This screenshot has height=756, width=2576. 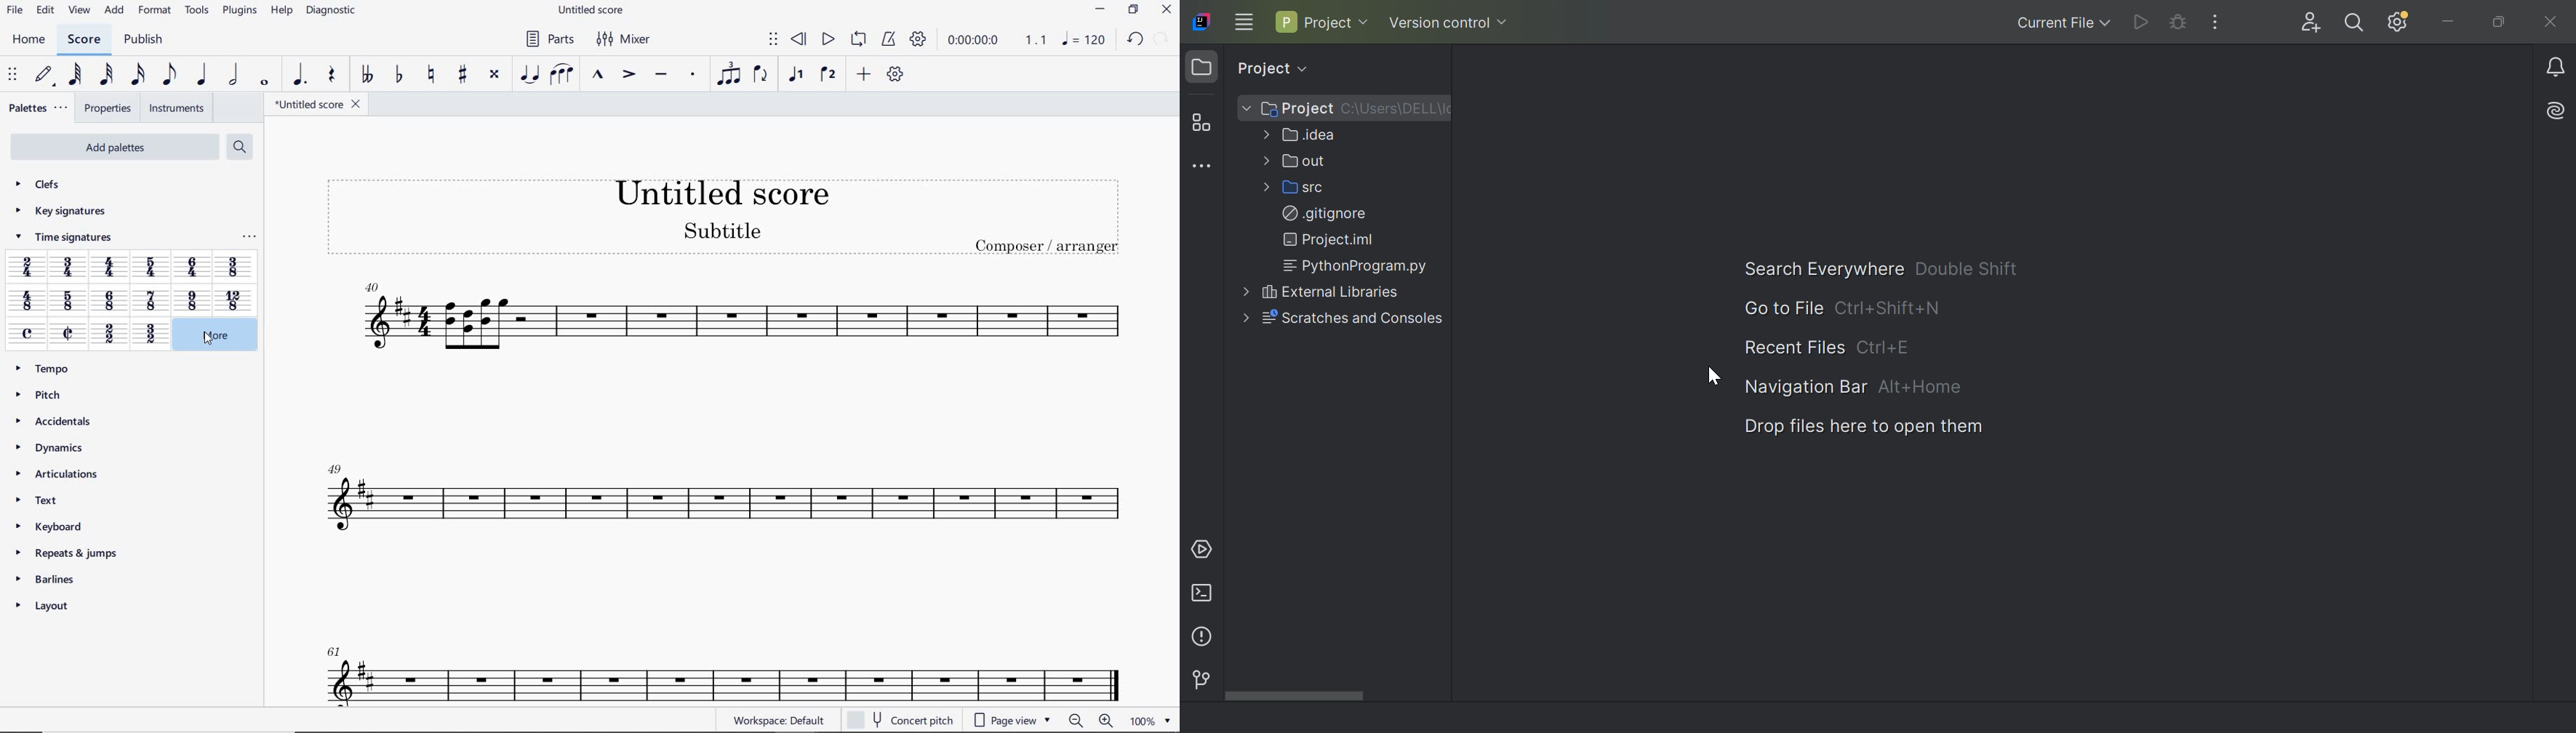 I want to click on ARTICULATIONS, so click(x=55, y=474).